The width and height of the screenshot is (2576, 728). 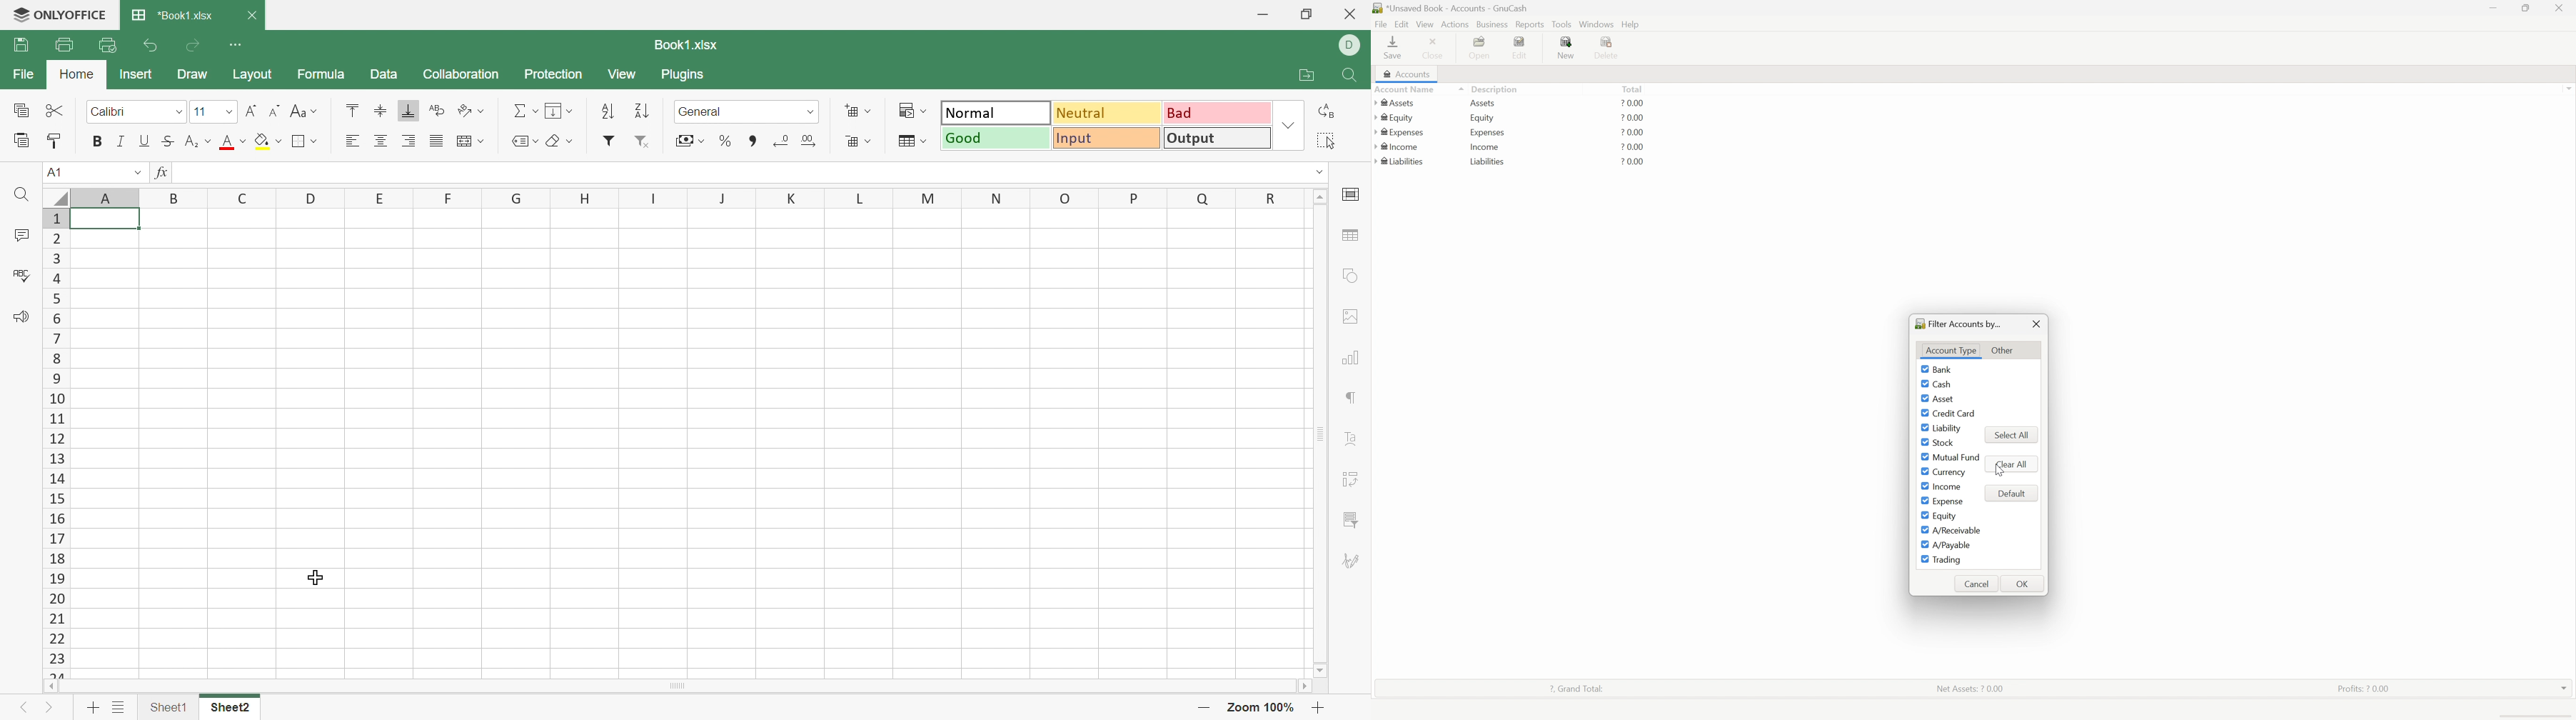 What do you see at coordinates (1352, 315) in the screenshot?
I see `Image settings` at bounding box center [1352, 315].